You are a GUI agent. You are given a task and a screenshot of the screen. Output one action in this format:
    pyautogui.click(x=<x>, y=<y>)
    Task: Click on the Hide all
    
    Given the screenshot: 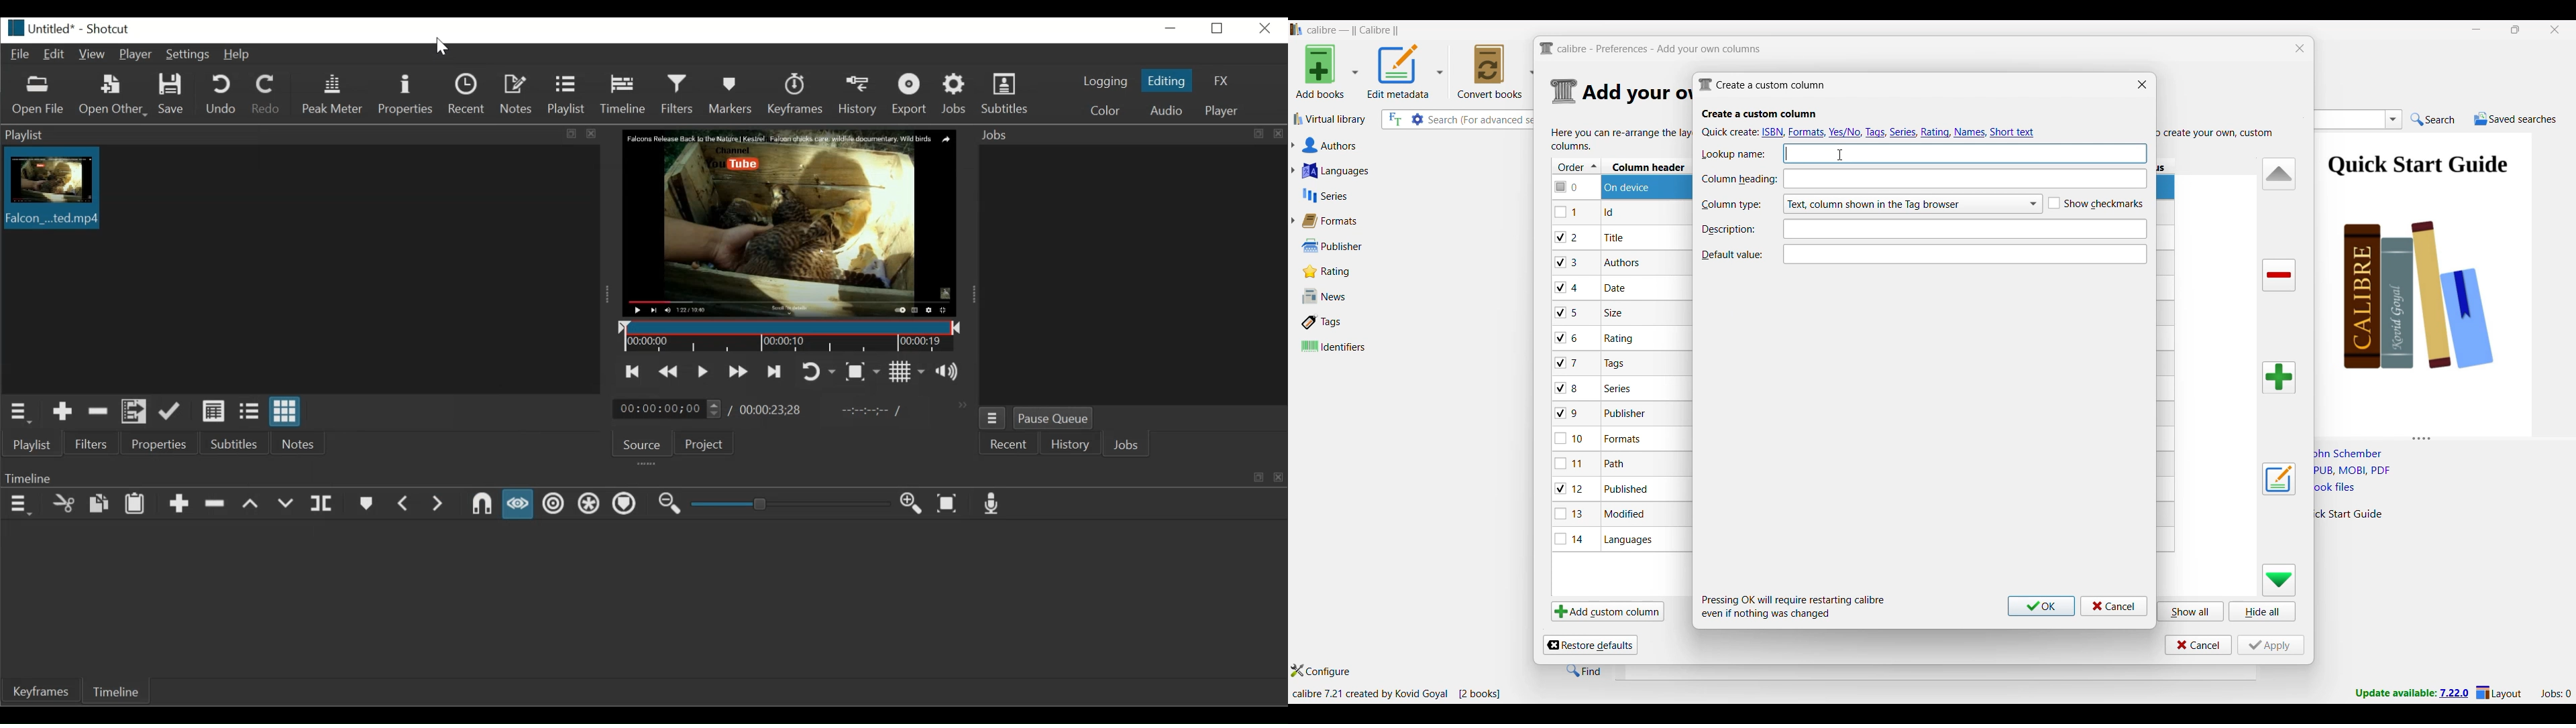 What is the action you would take?
    pyautogui.click(x=2262, y=611)
    